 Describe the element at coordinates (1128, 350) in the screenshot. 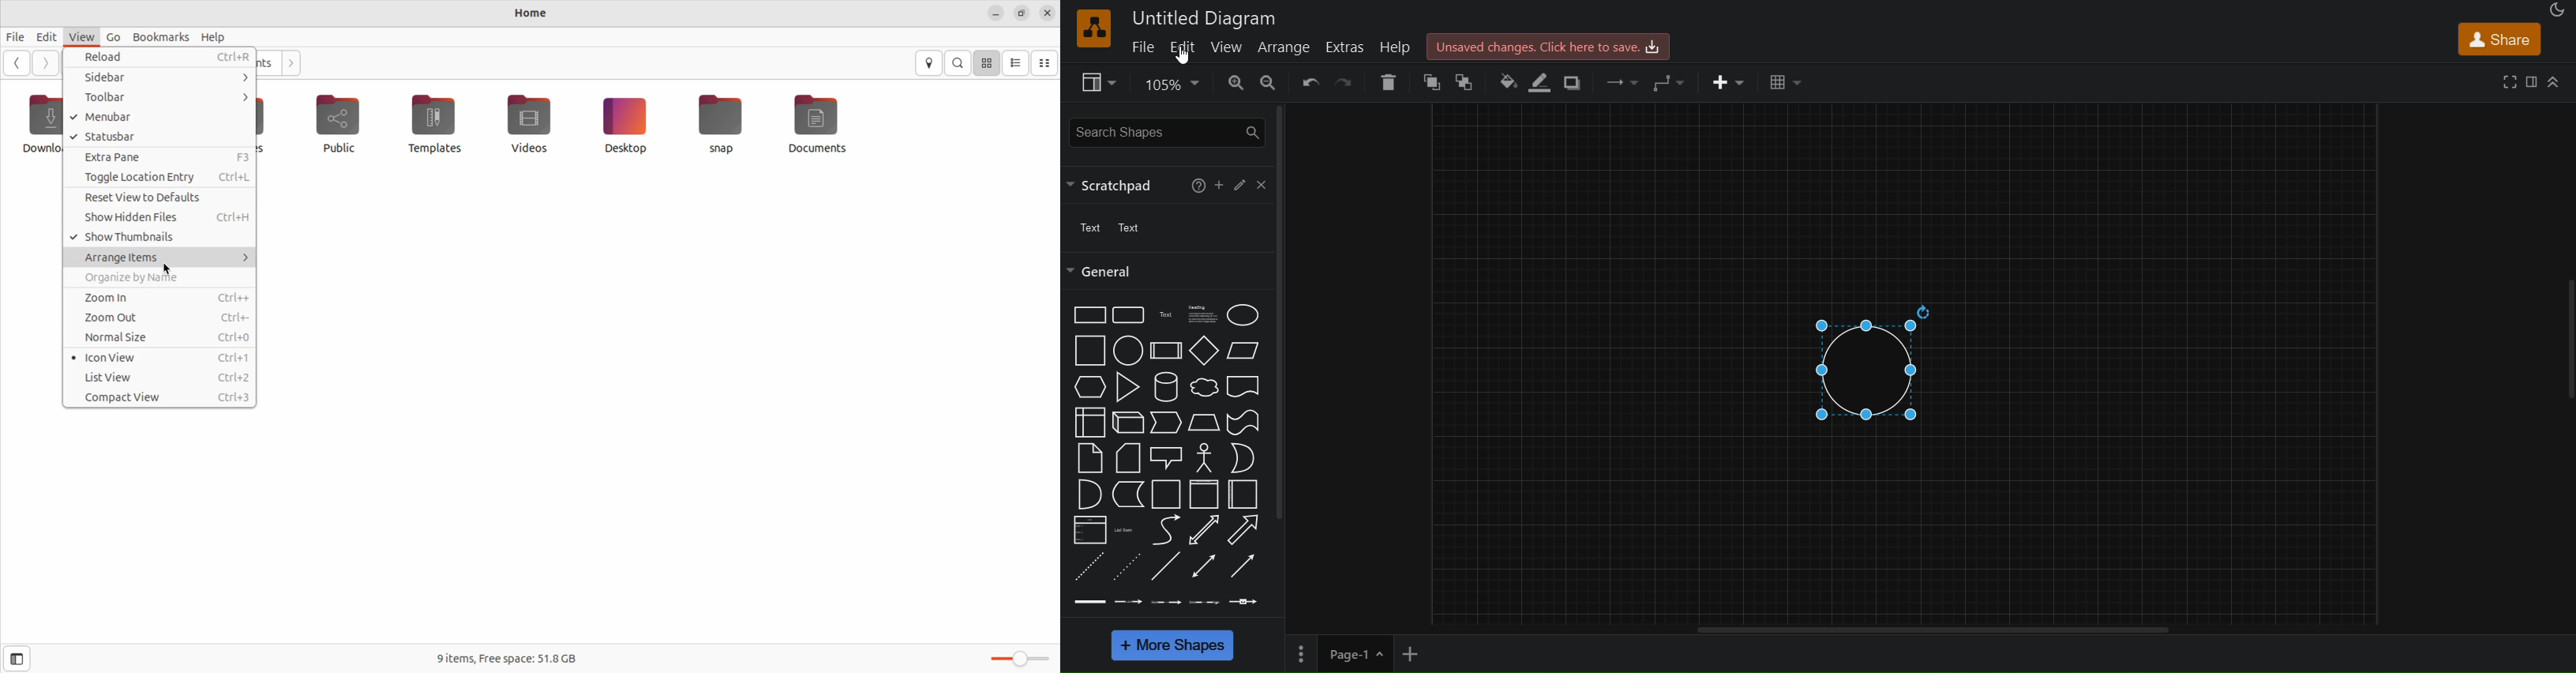

I see `circle` at that location.